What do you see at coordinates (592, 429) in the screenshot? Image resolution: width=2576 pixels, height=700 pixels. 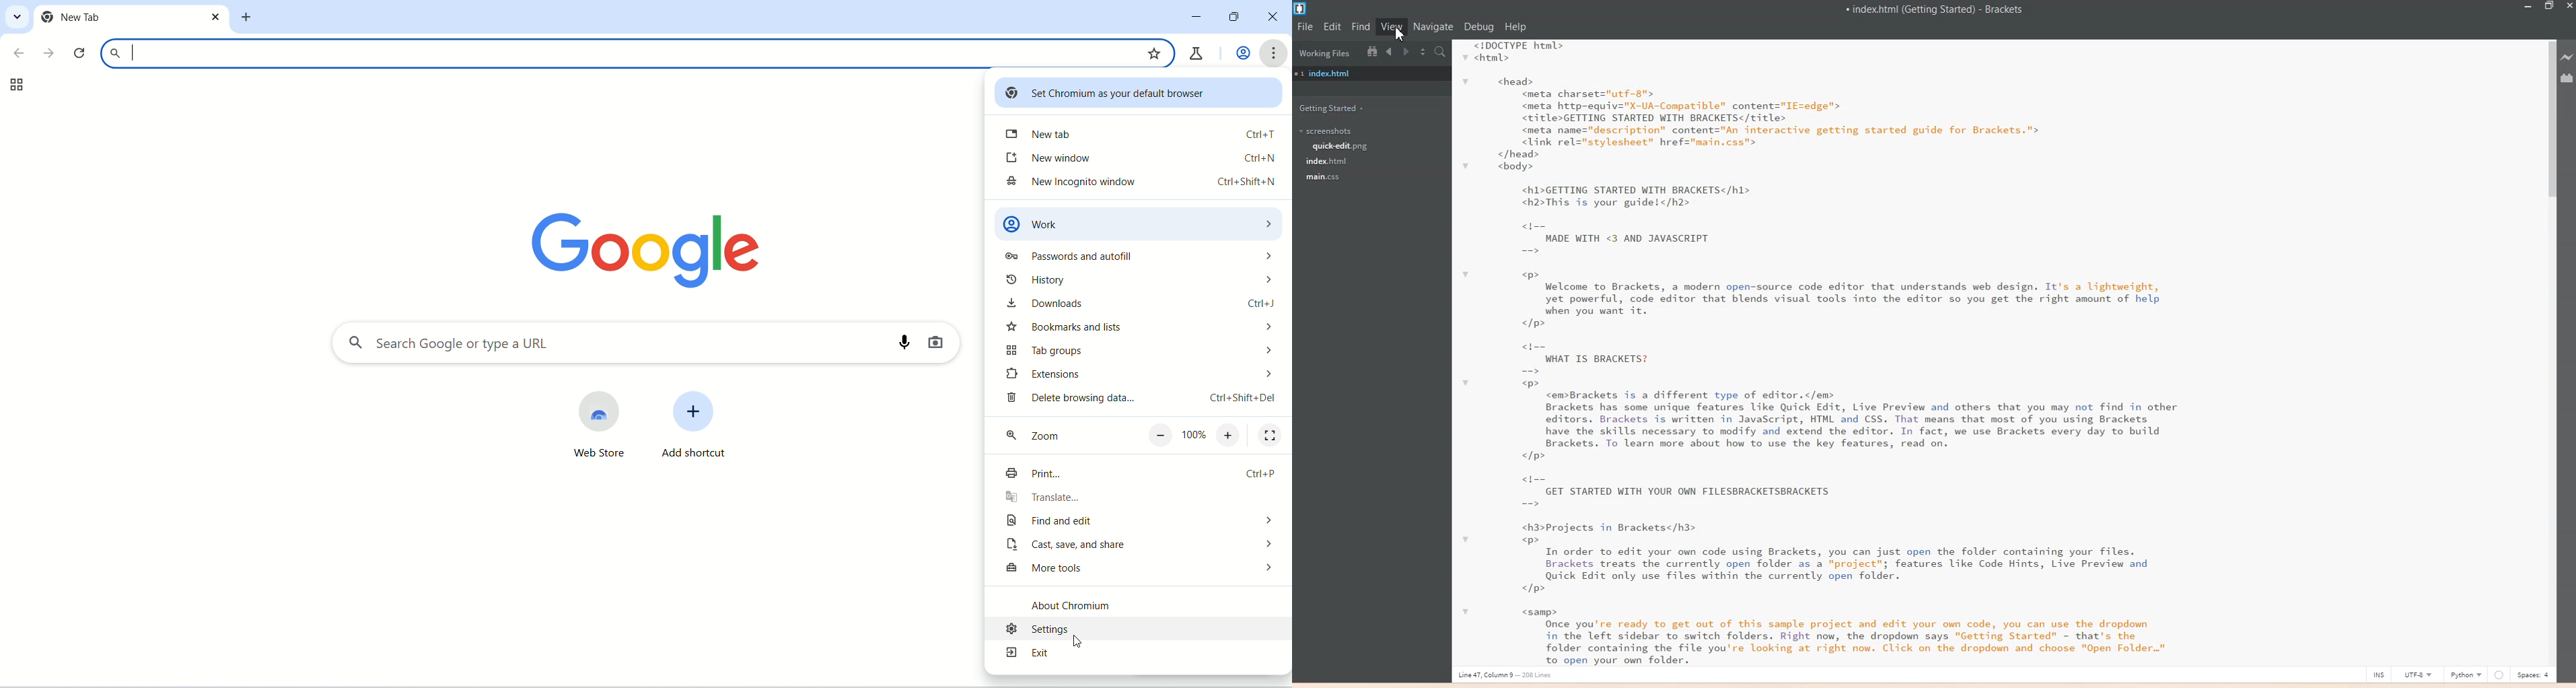 I see `web store` at bounding box center [592, 429].